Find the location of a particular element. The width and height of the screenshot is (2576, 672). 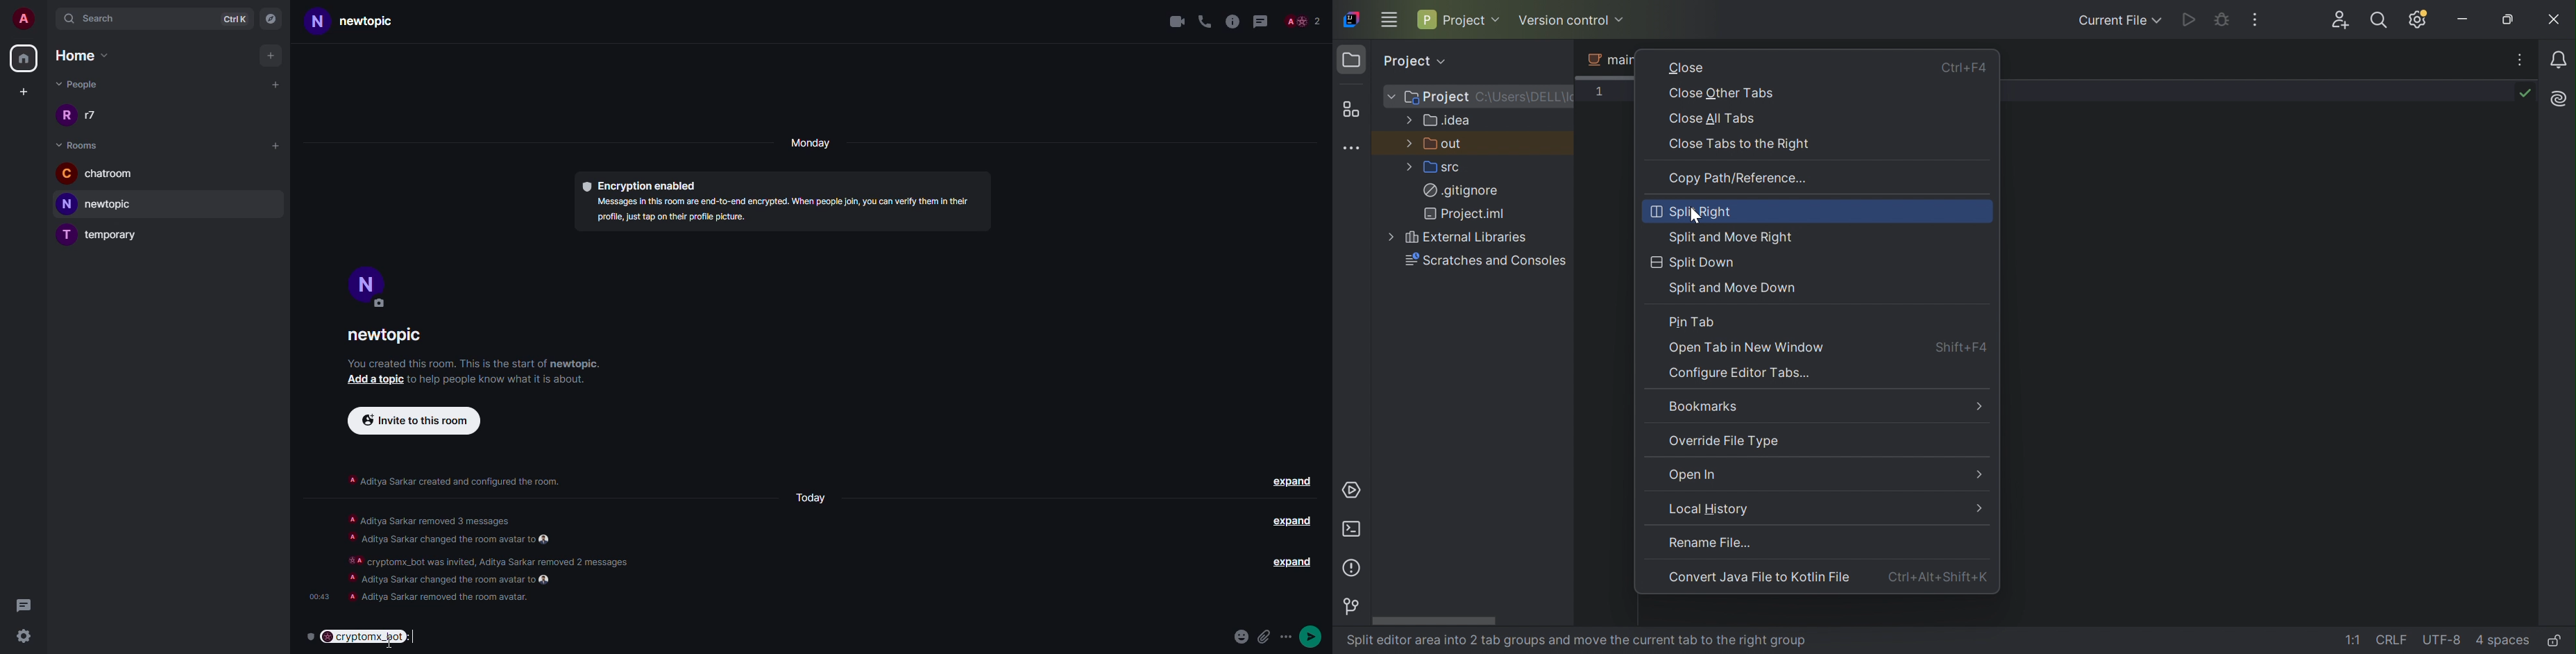

Messages in this room are end-to-end encrypted. When people join, you can verify them In theirprofile, just tap on their profile picture. is located at coordinates (776, 212).